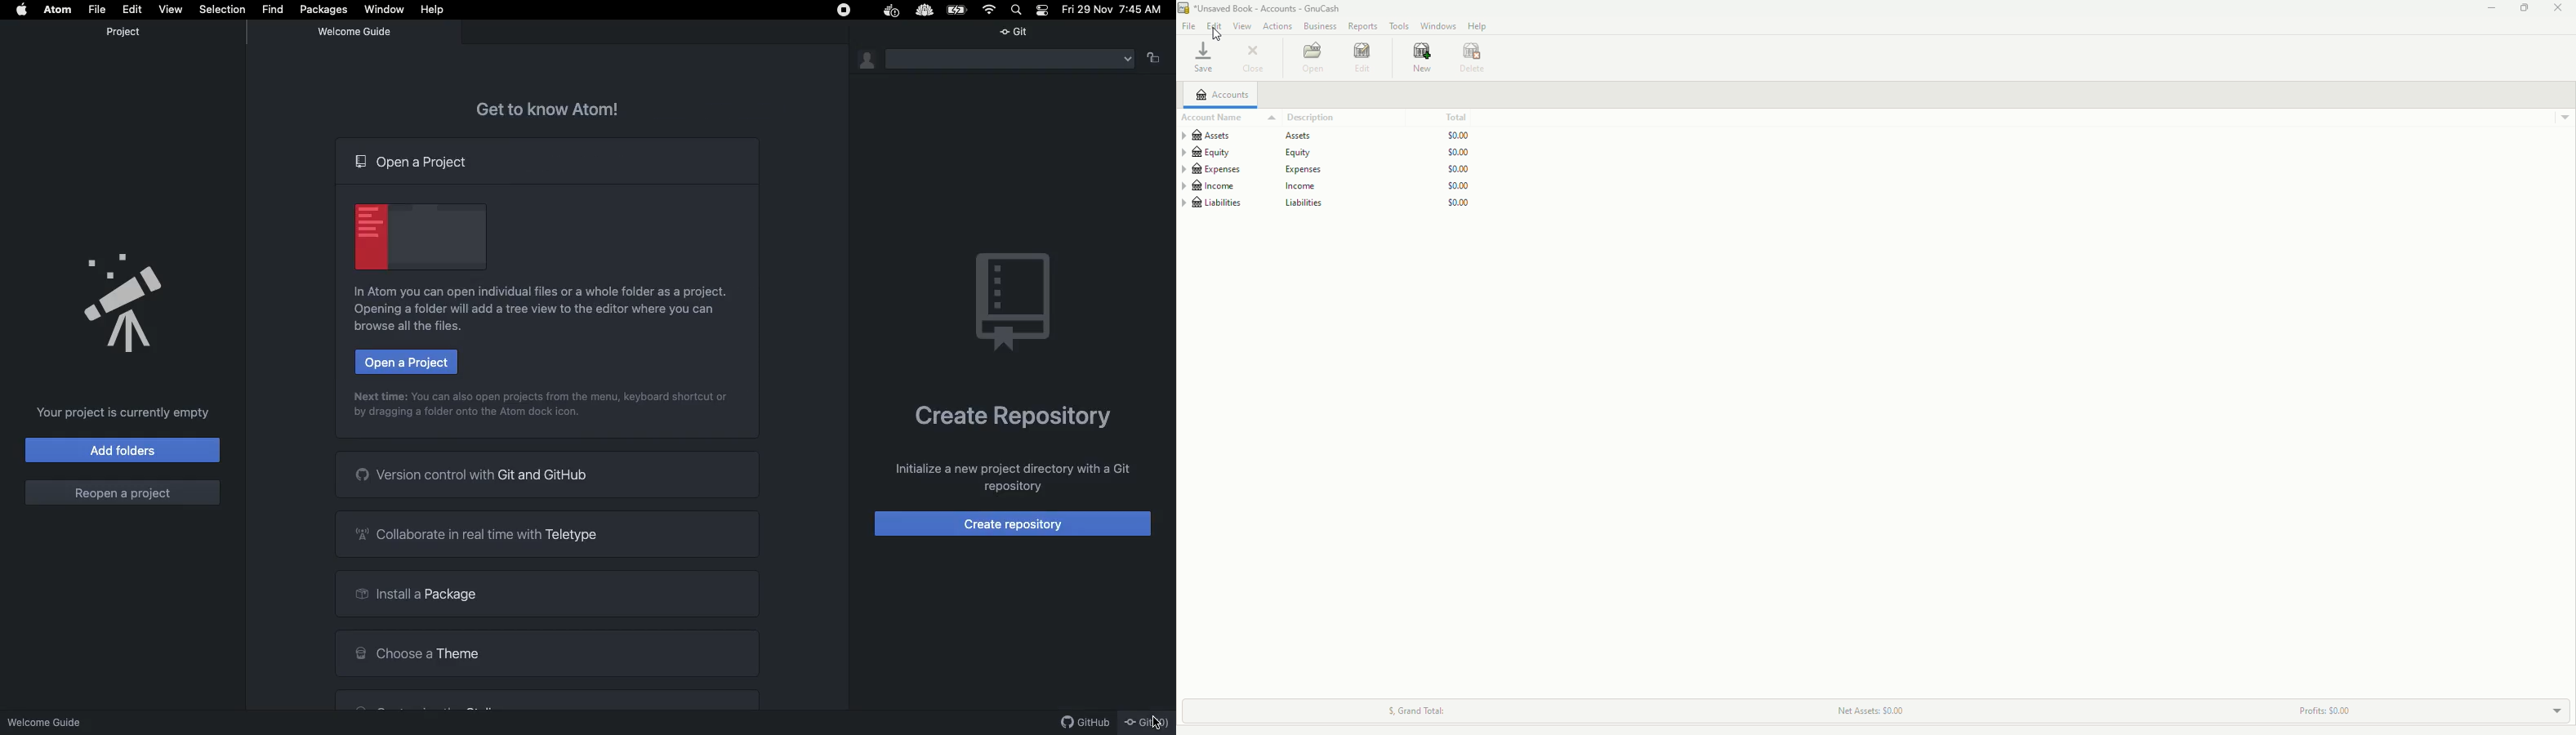  I want to click on Reopen a project, so click(123, 492).